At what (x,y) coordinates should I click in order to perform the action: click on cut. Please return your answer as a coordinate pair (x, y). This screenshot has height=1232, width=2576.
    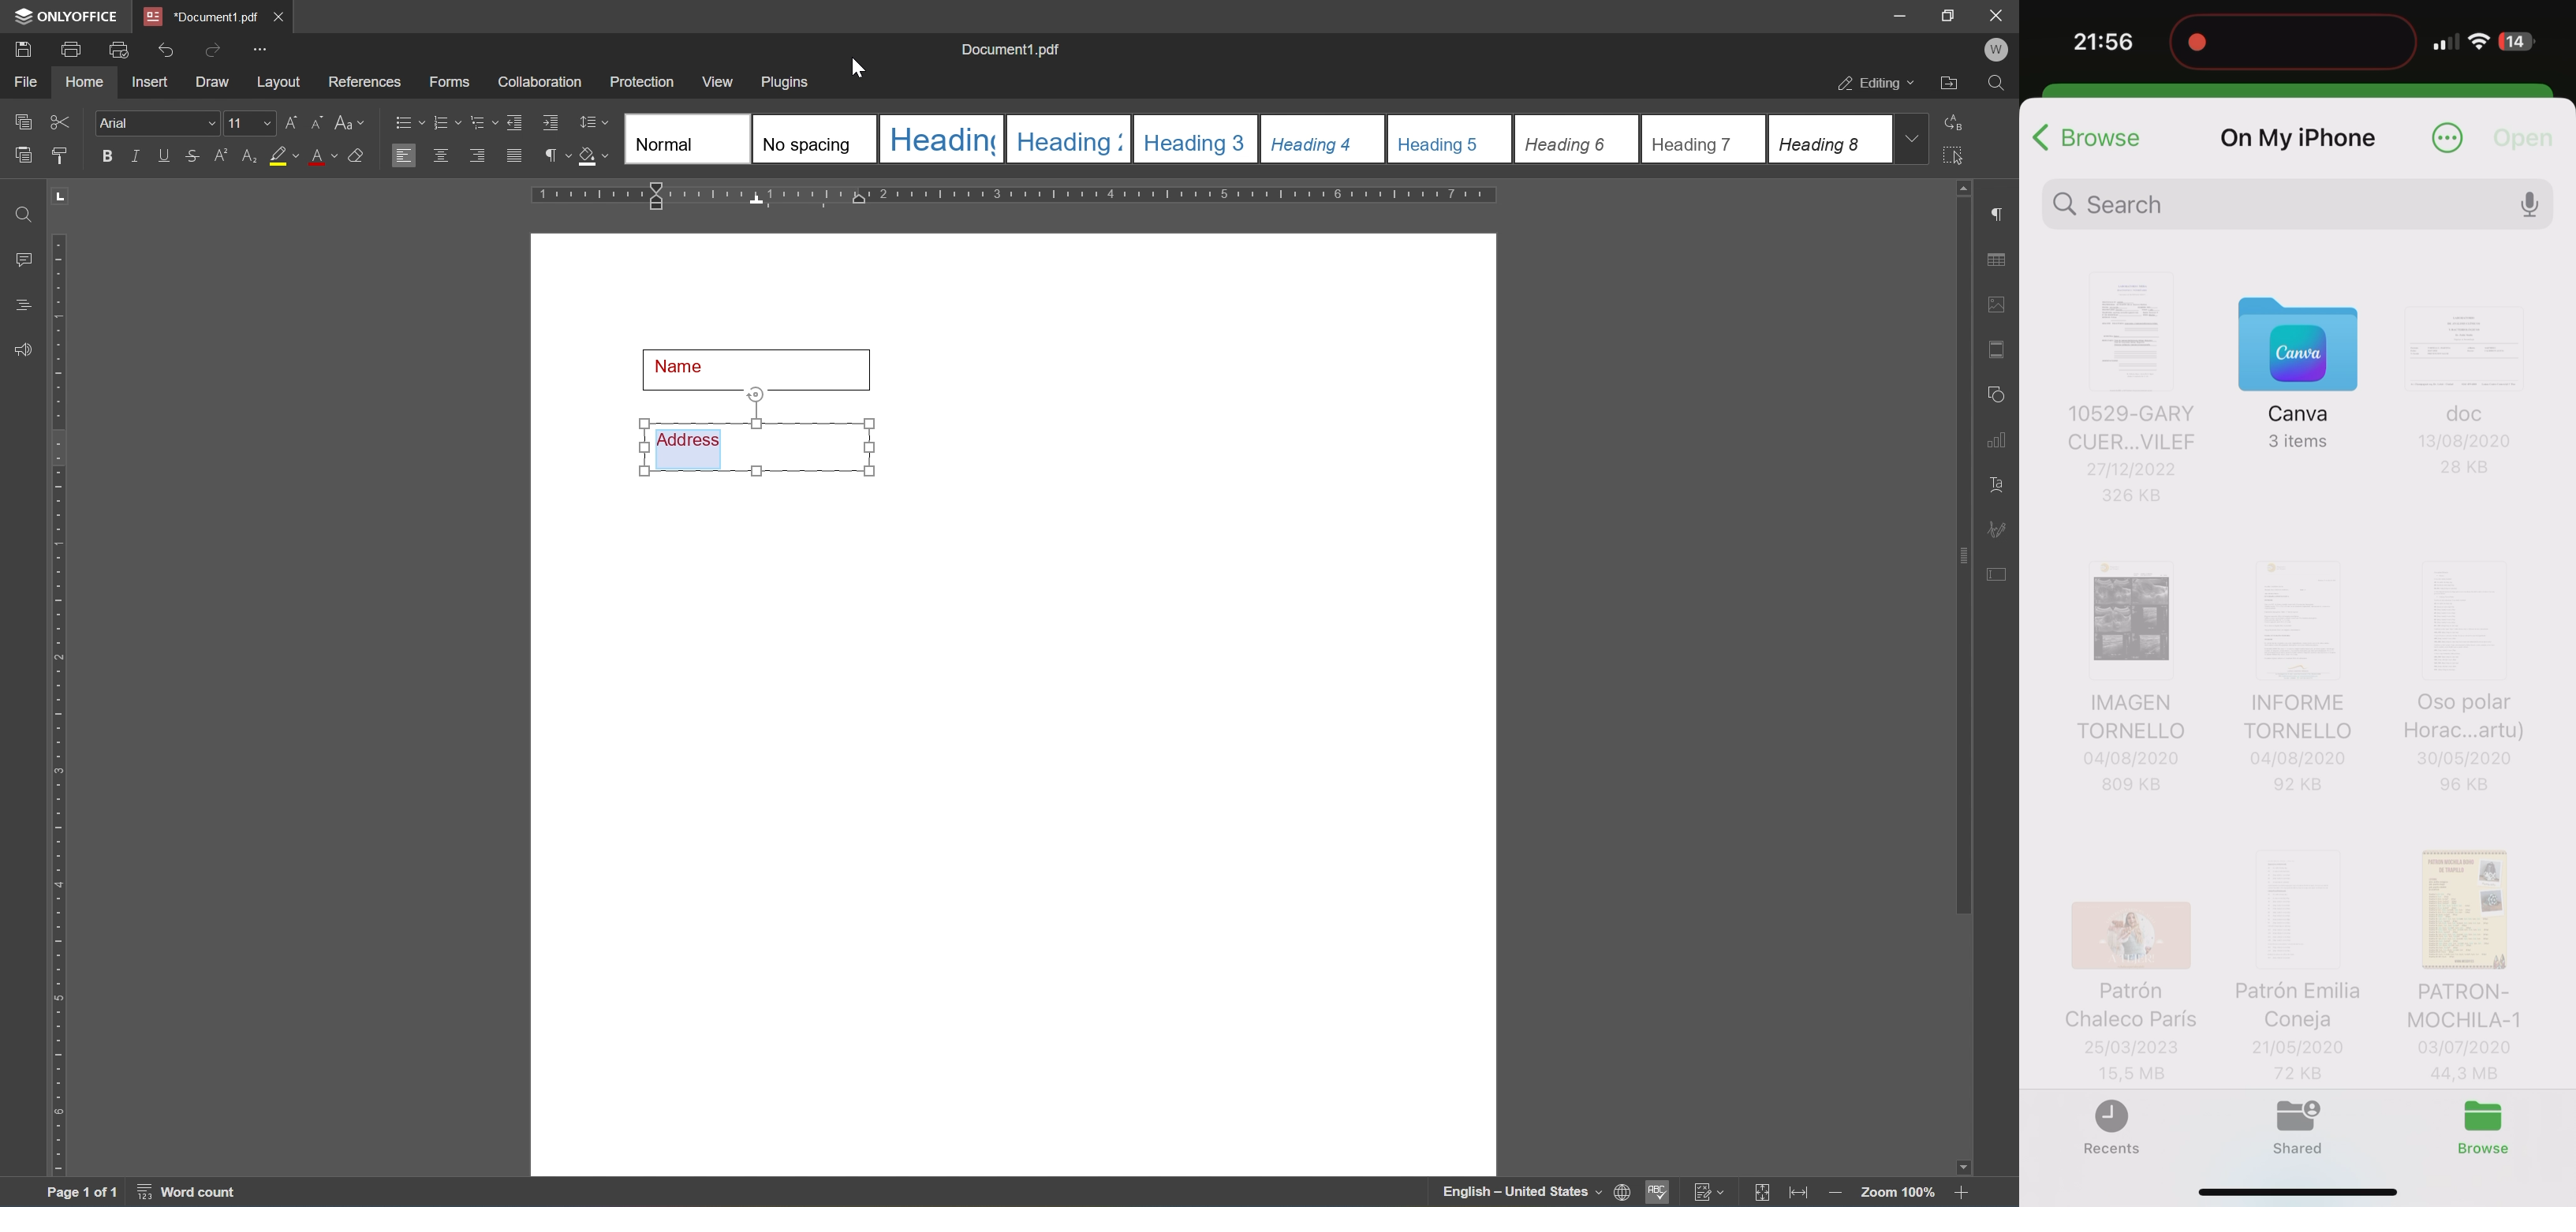
    Looking at the image, I should click on (64, 120).